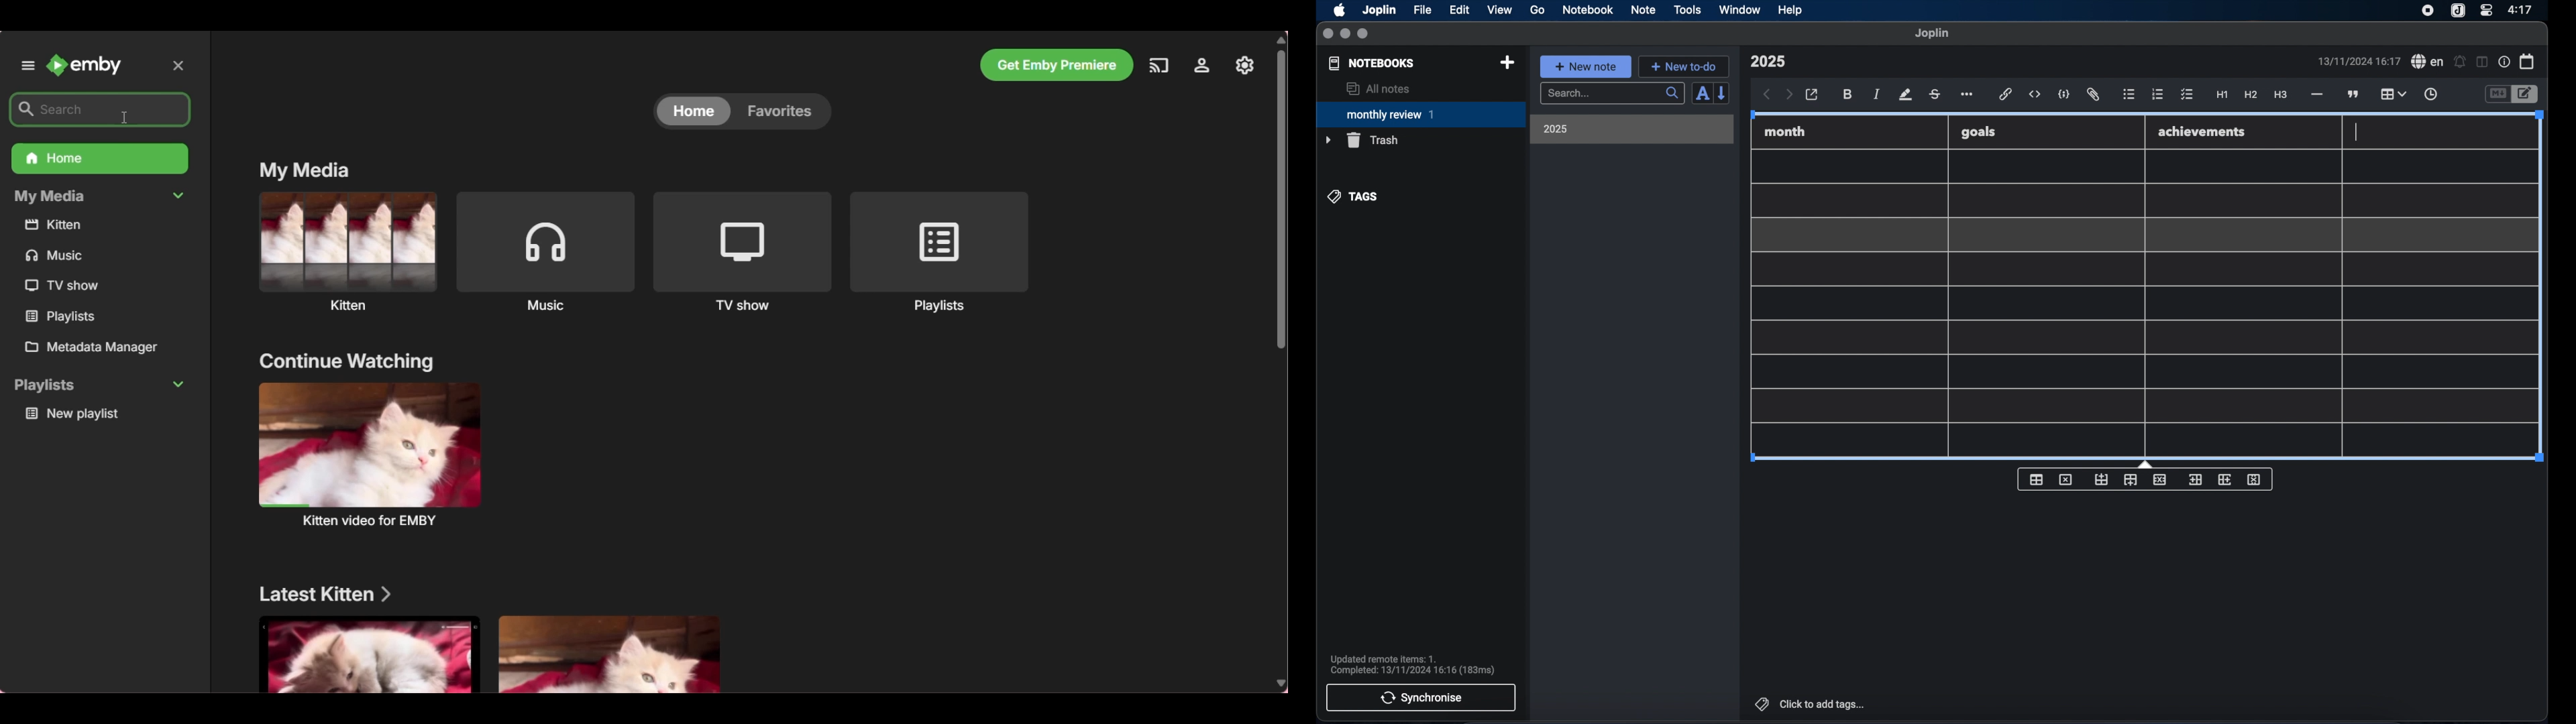 This screenshot has height=728, width=2576. I want to click on set alarm, so click(2460, 62).